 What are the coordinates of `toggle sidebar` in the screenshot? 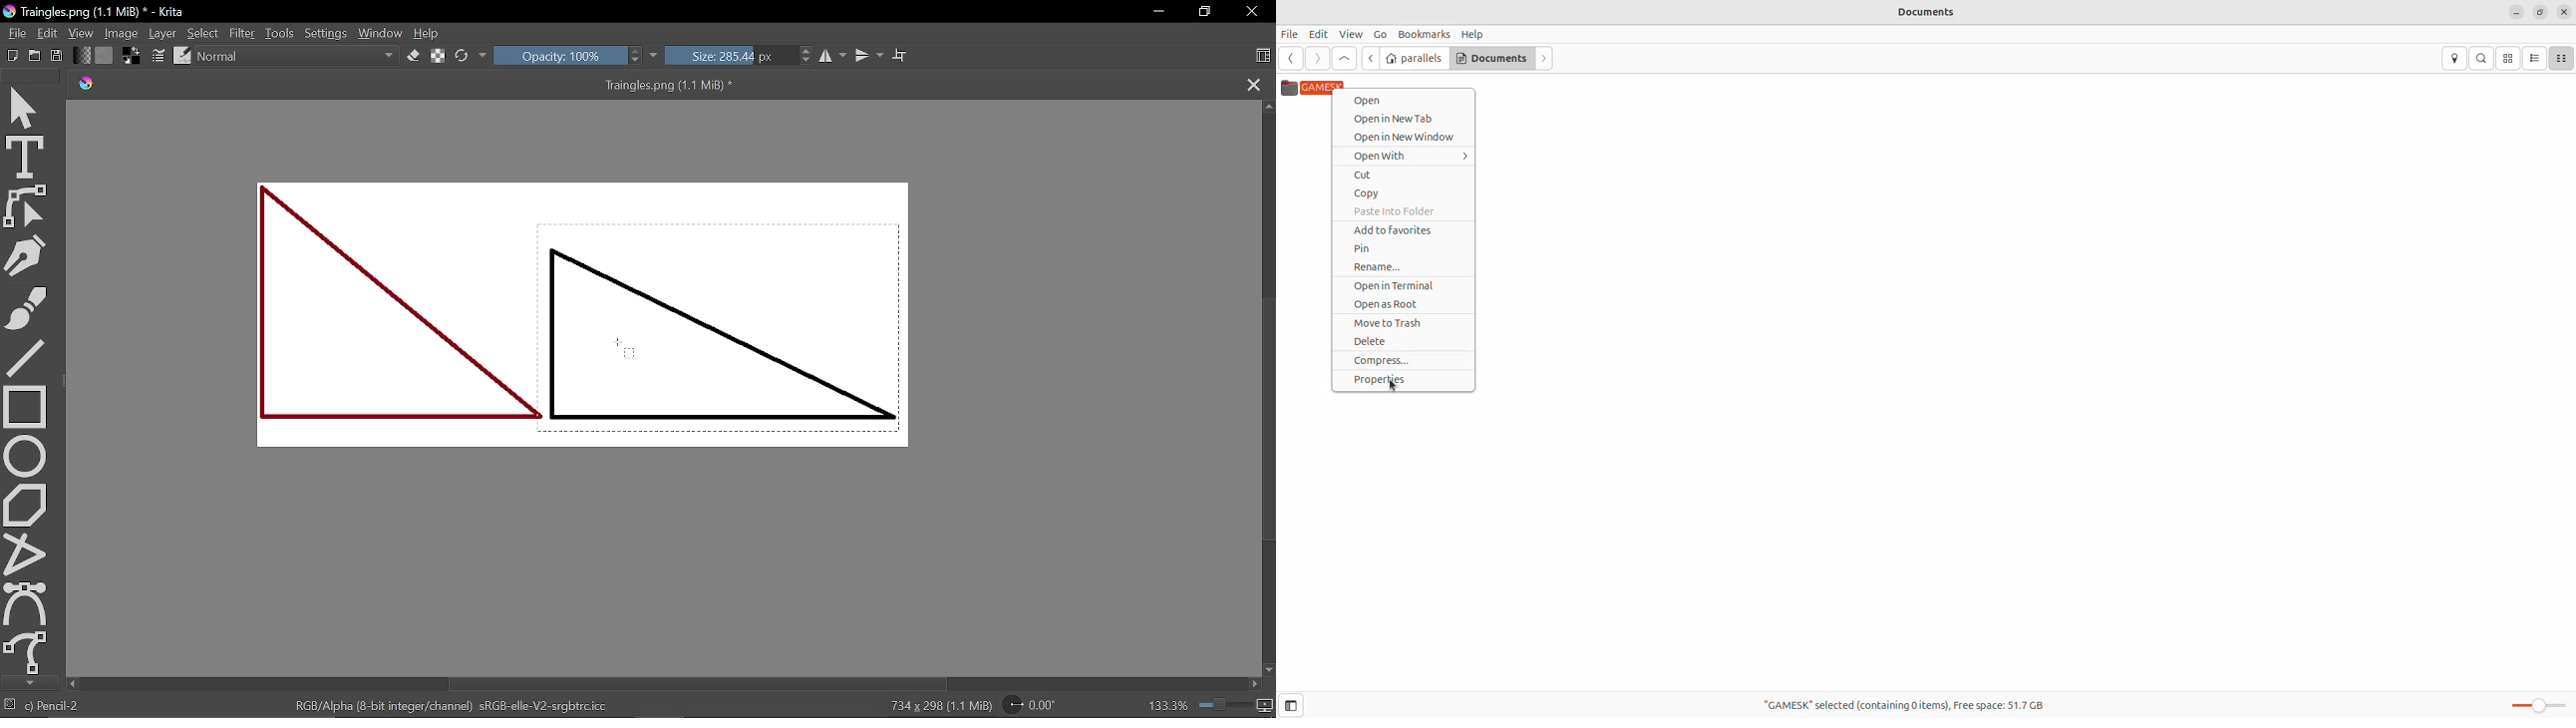 It's located at (1297, 704).